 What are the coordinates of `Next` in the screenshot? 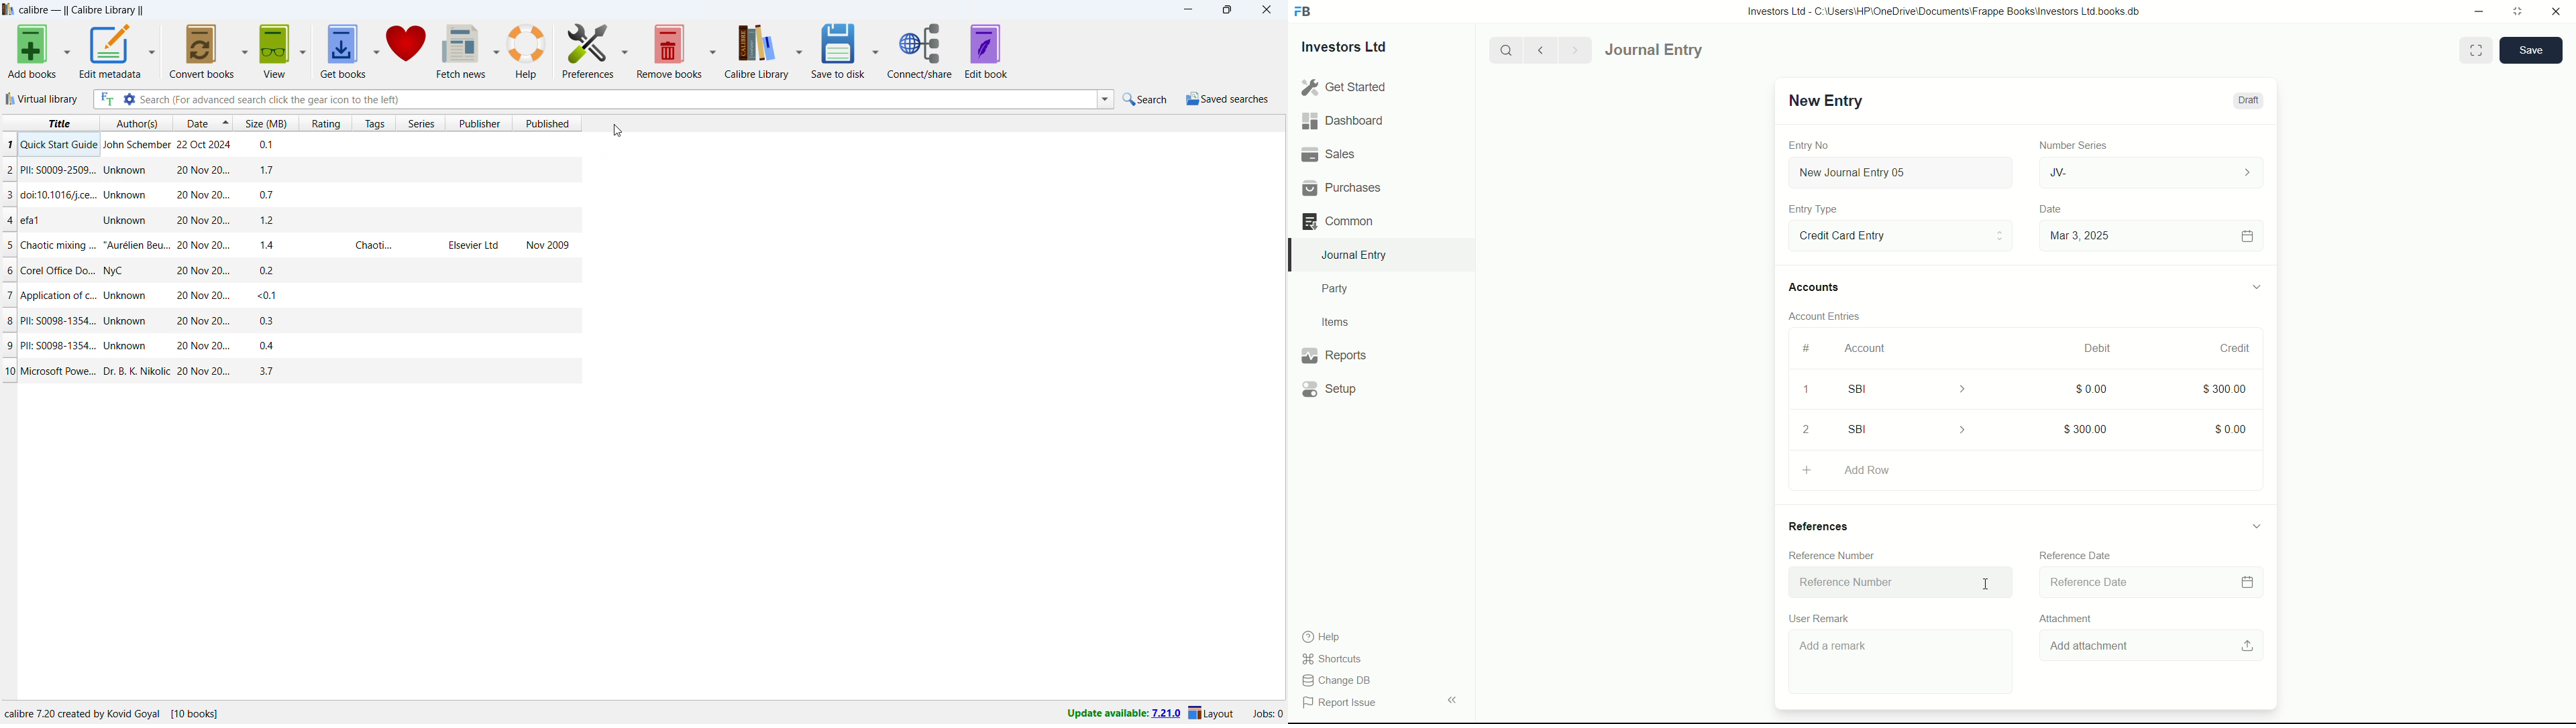 It's located at (1572, 50).